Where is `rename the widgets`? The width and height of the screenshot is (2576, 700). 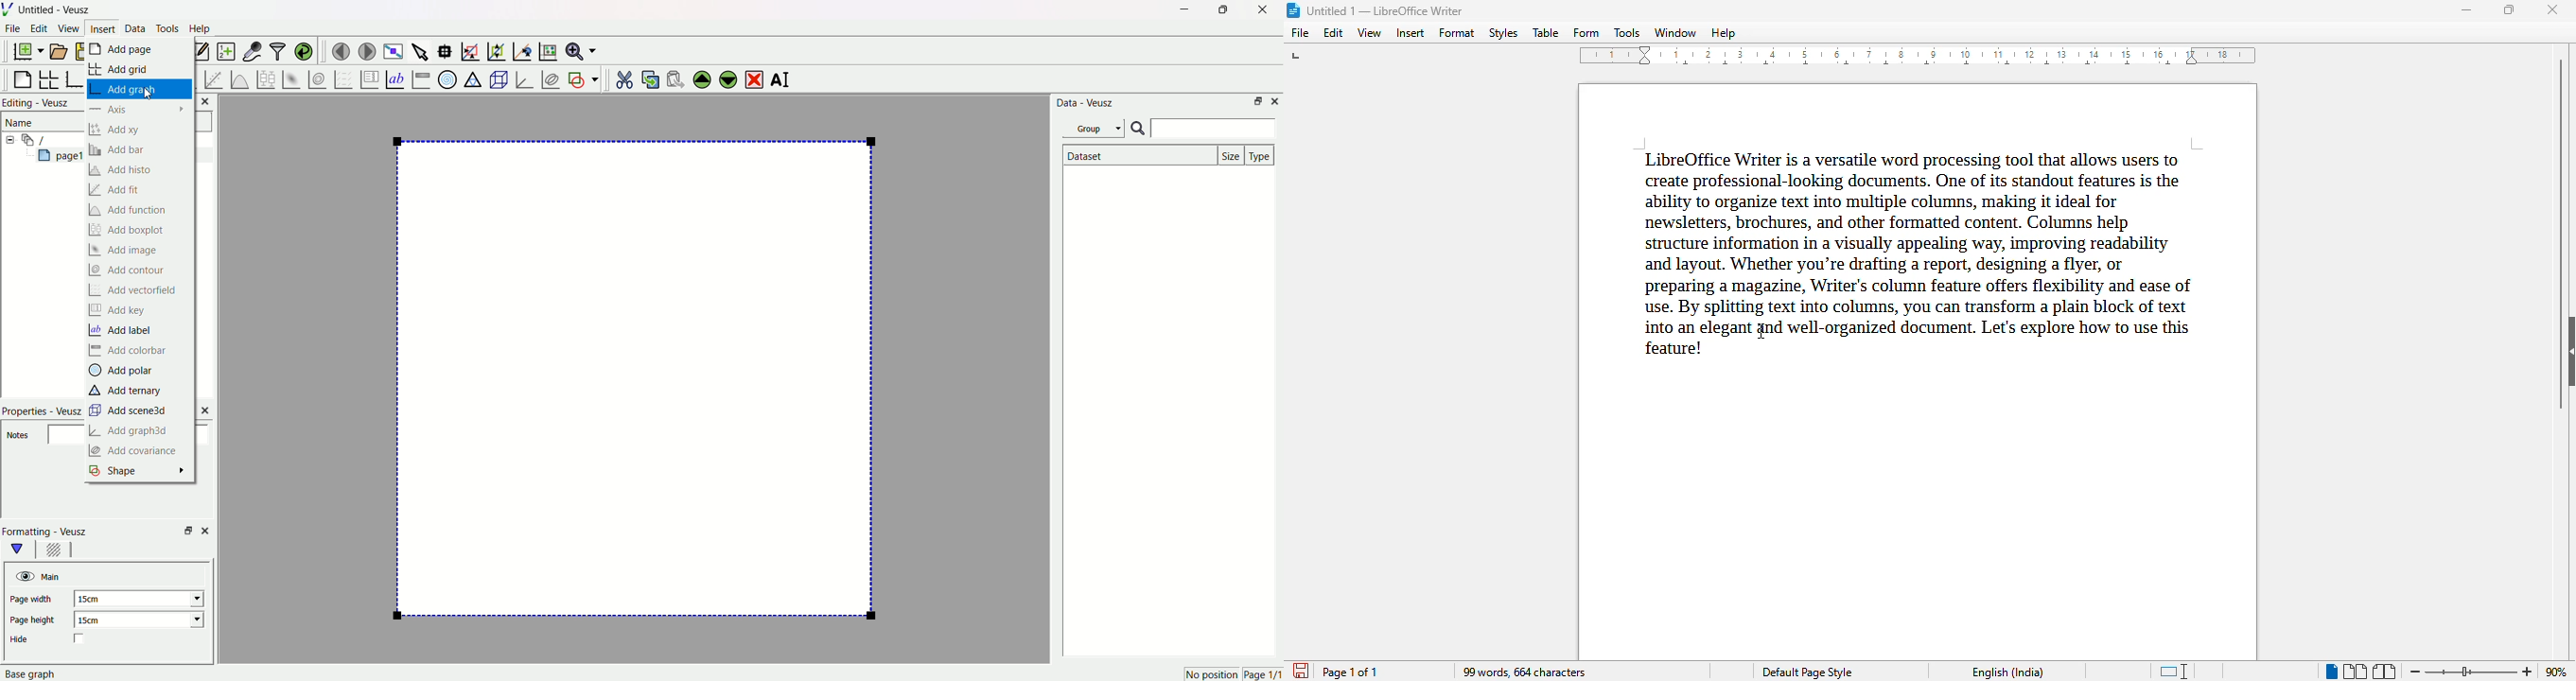
rename the widgets is located at coordinates (783, 80).